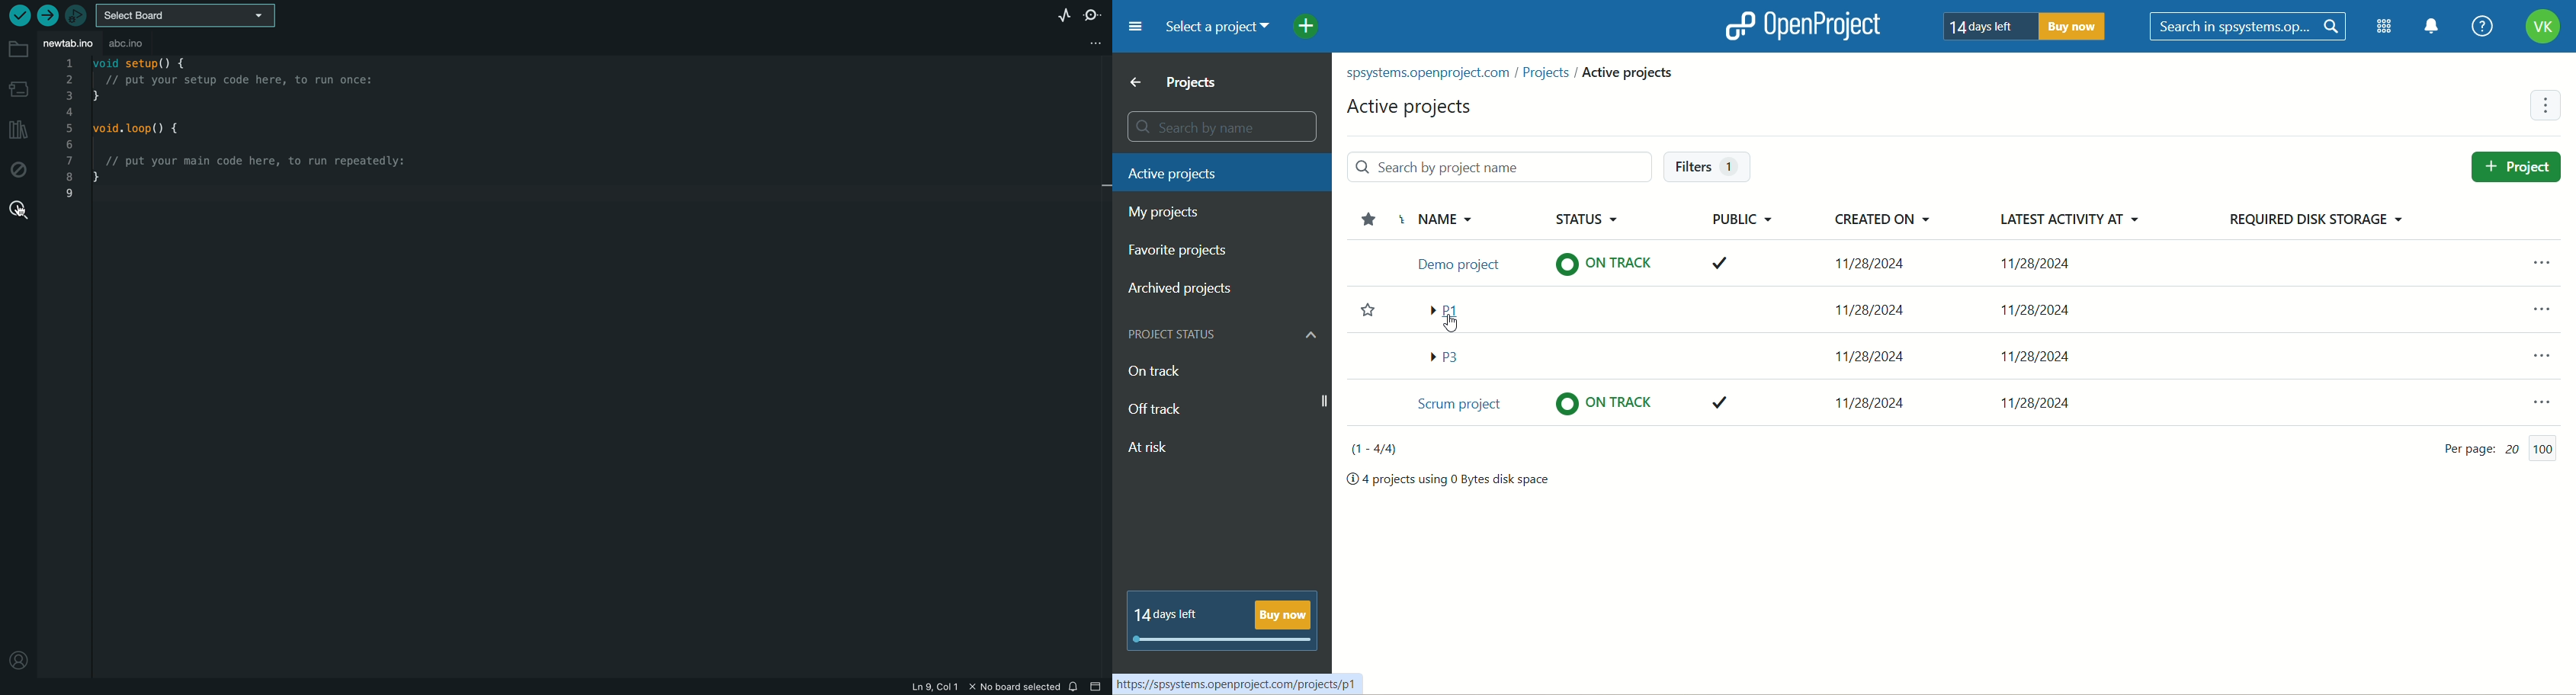  What do you see at coordinates (1487, 166) in the screenshot?
I see `search by project name` at bounding box center [1487, 166].